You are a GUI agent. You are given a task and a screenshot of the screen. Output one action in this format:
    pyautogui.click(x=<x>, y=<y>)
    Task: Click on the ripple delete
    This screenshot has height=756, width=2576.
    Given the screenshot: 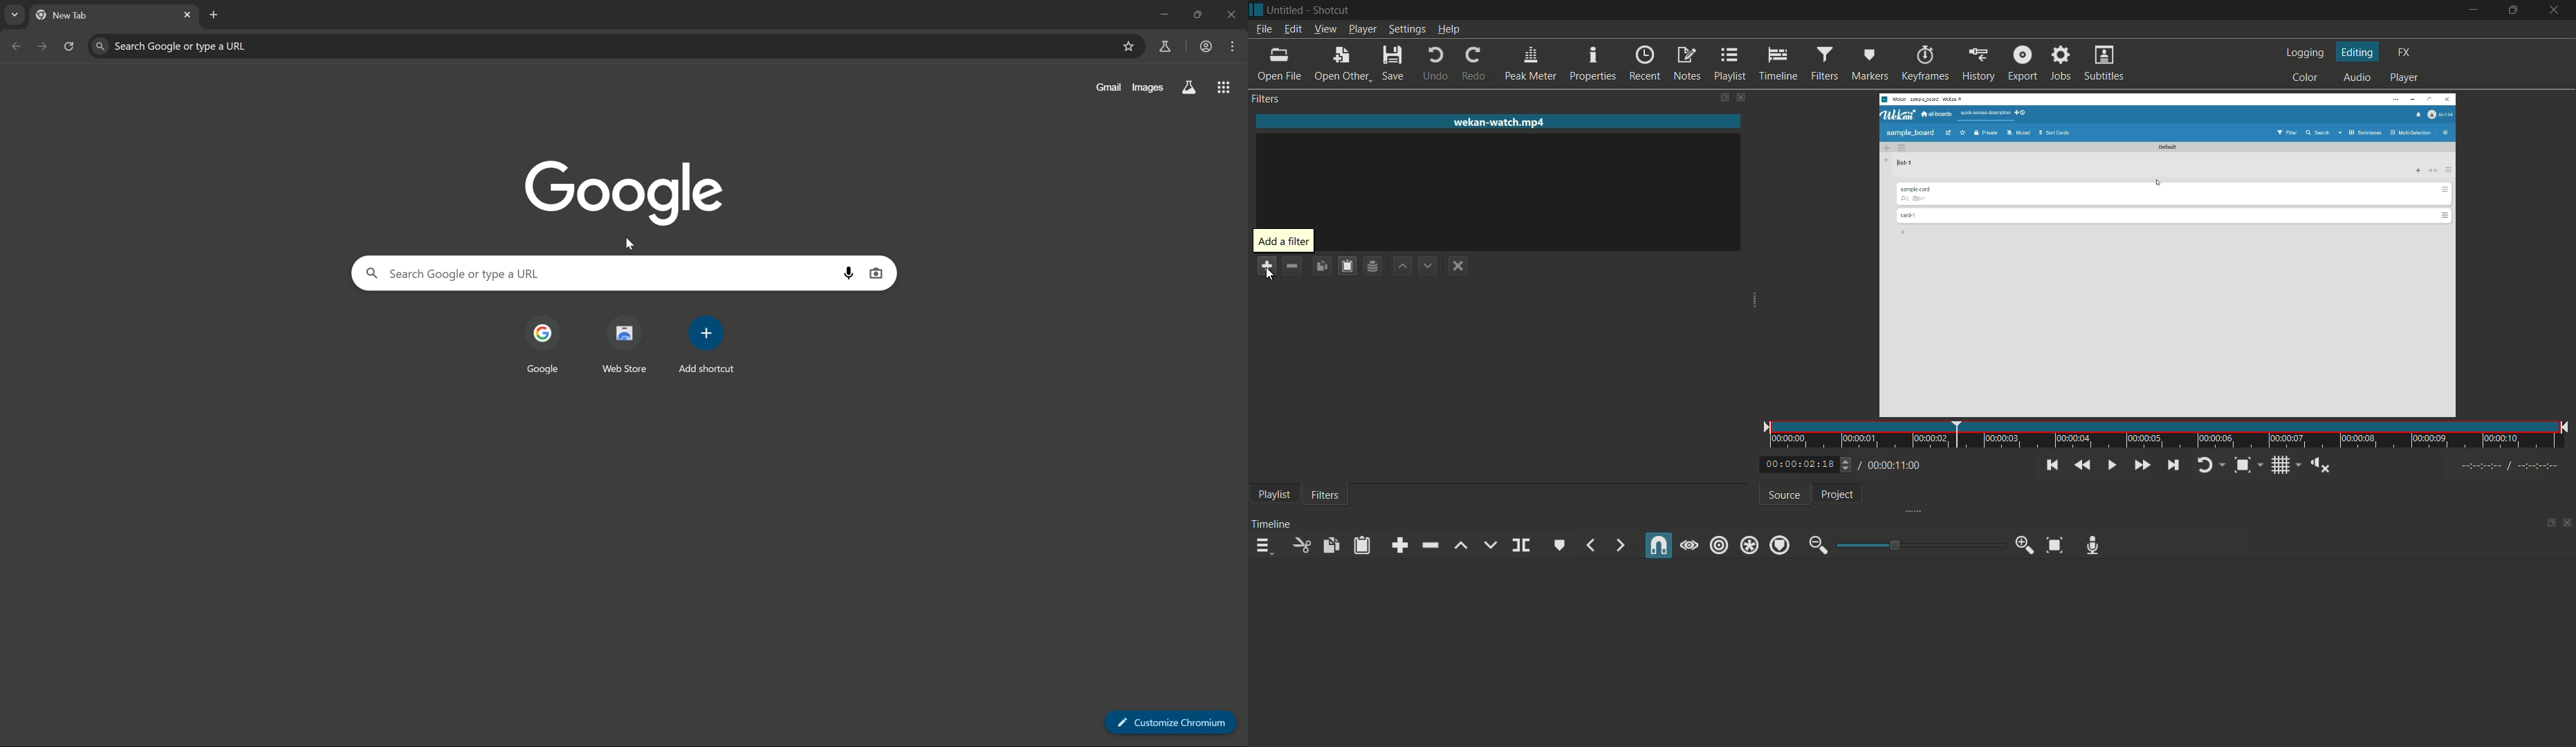 What is the action you would take?
    pyautogui.click(x=1429, y=546)
    